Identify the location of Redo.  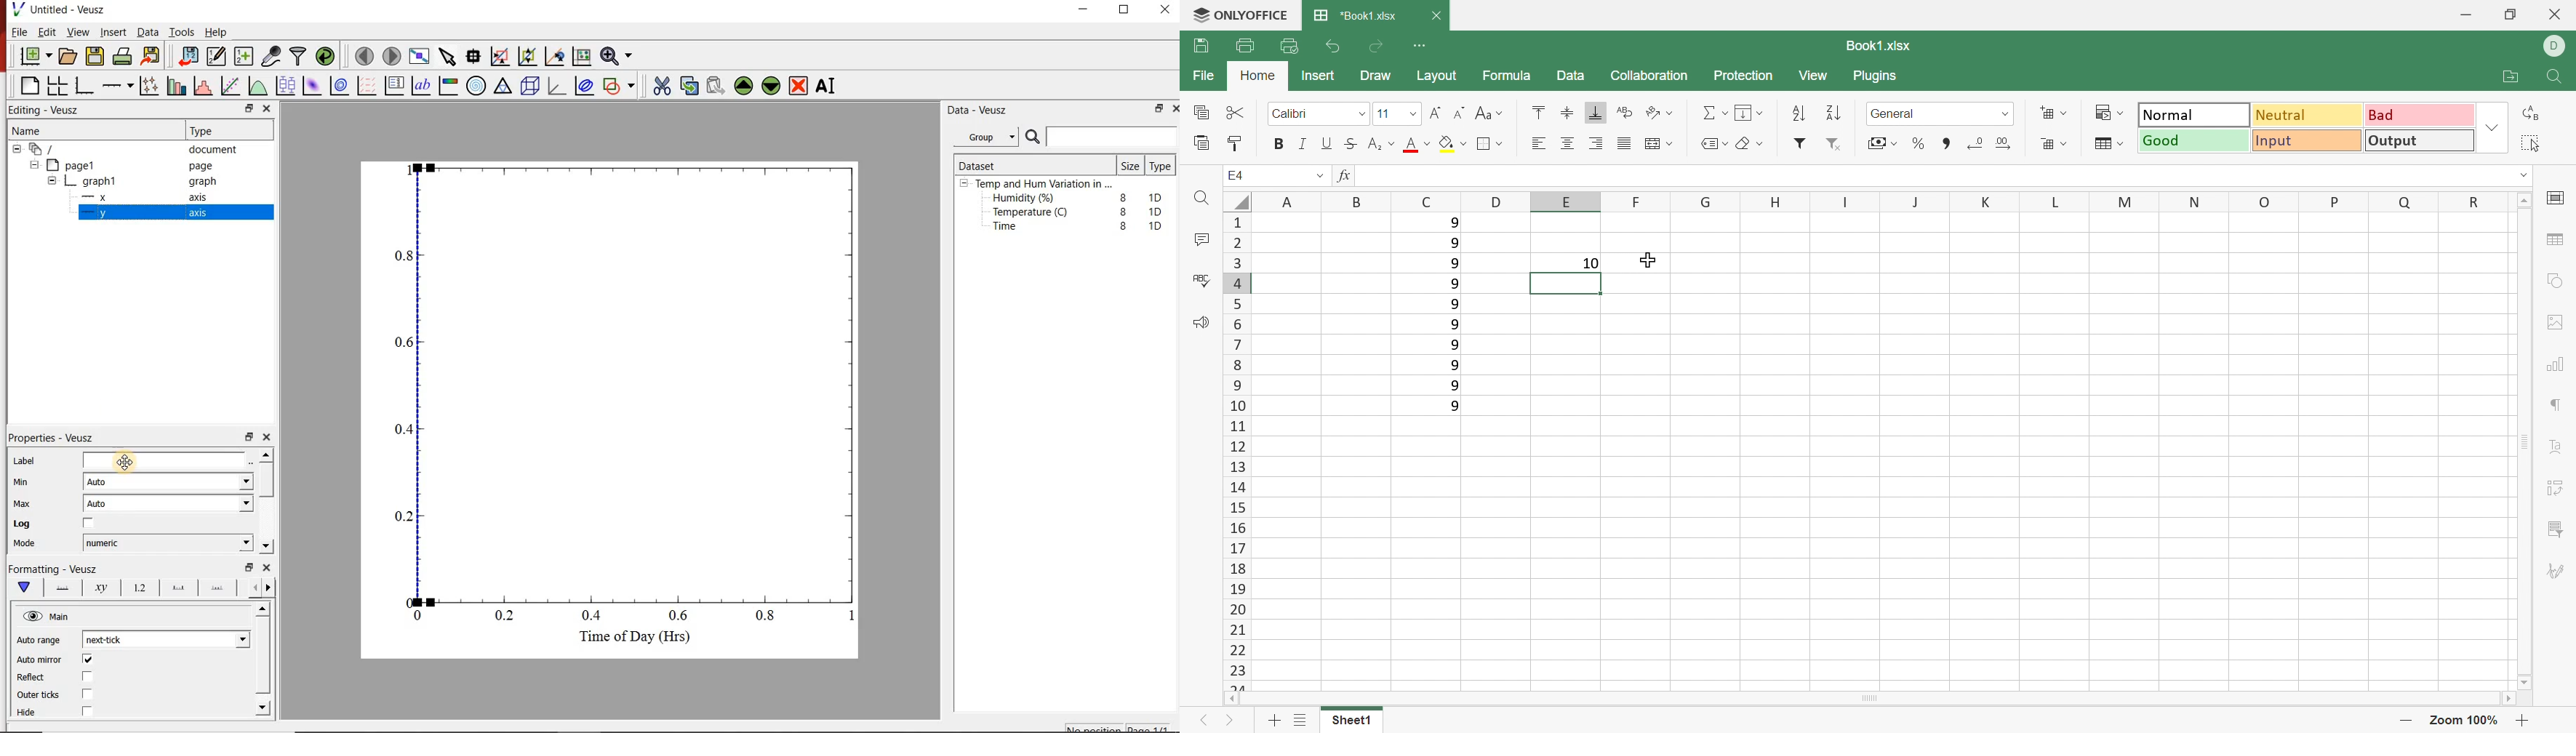
(1375, 46).